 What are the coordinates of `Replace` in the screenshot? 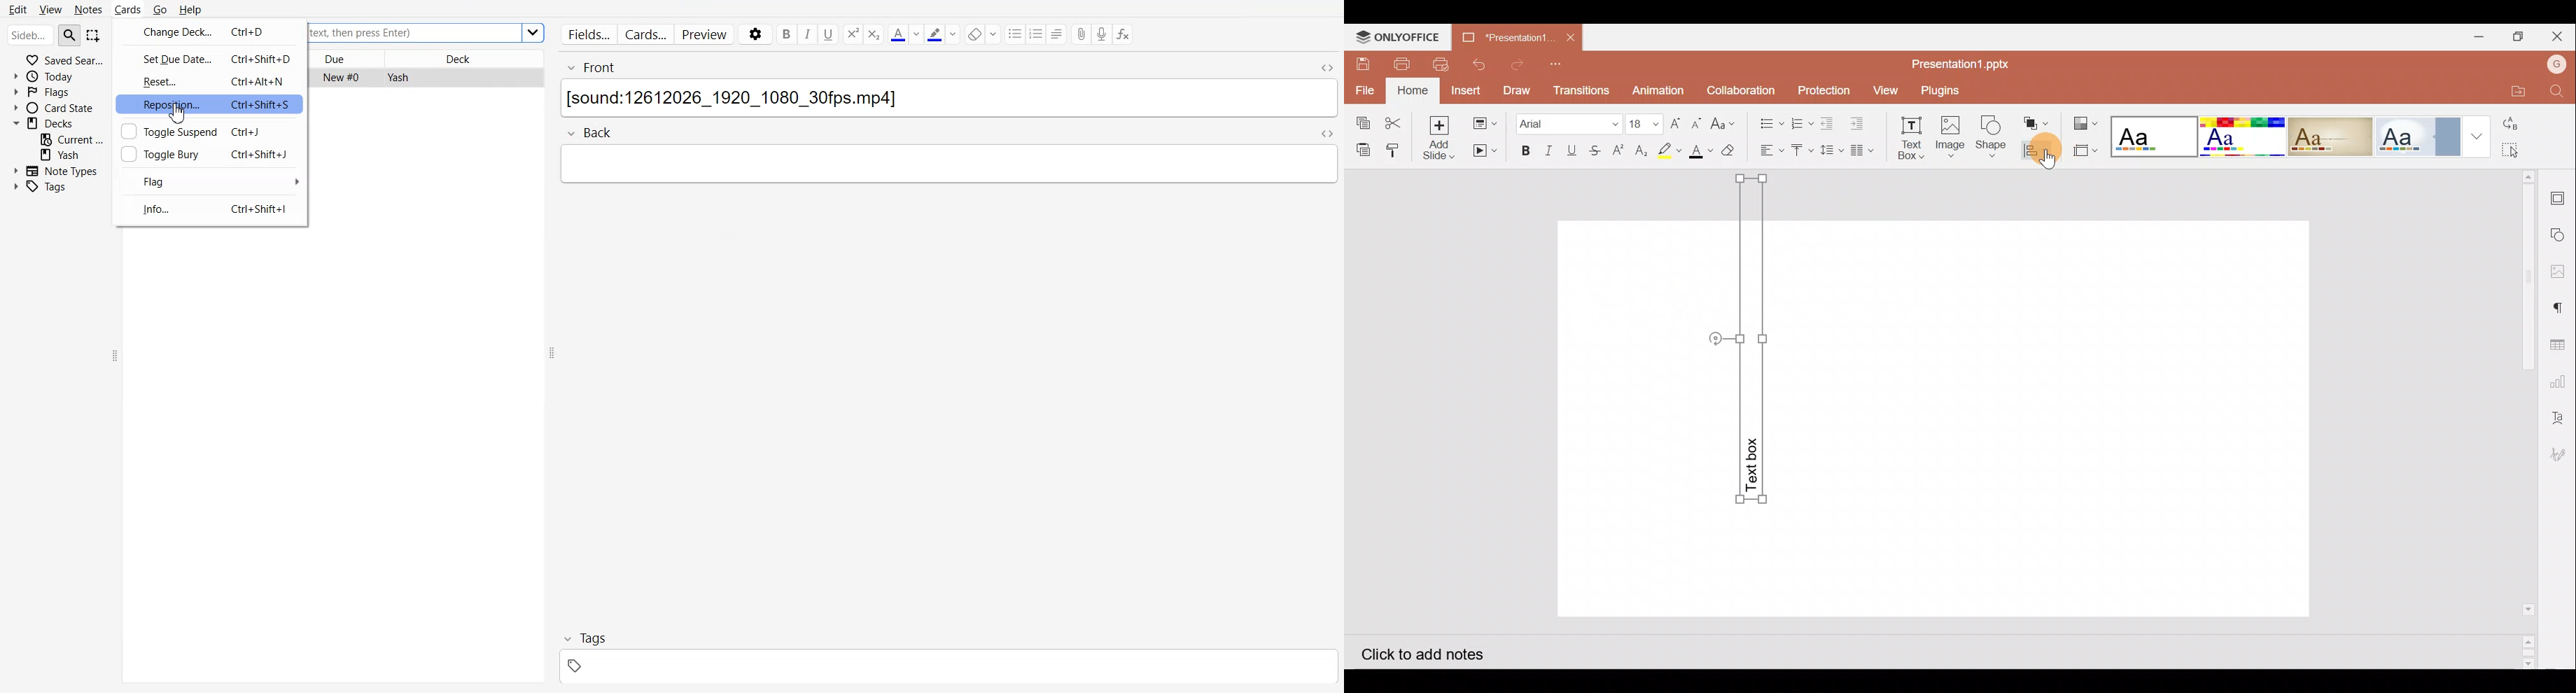 It's located at (2525, 125).